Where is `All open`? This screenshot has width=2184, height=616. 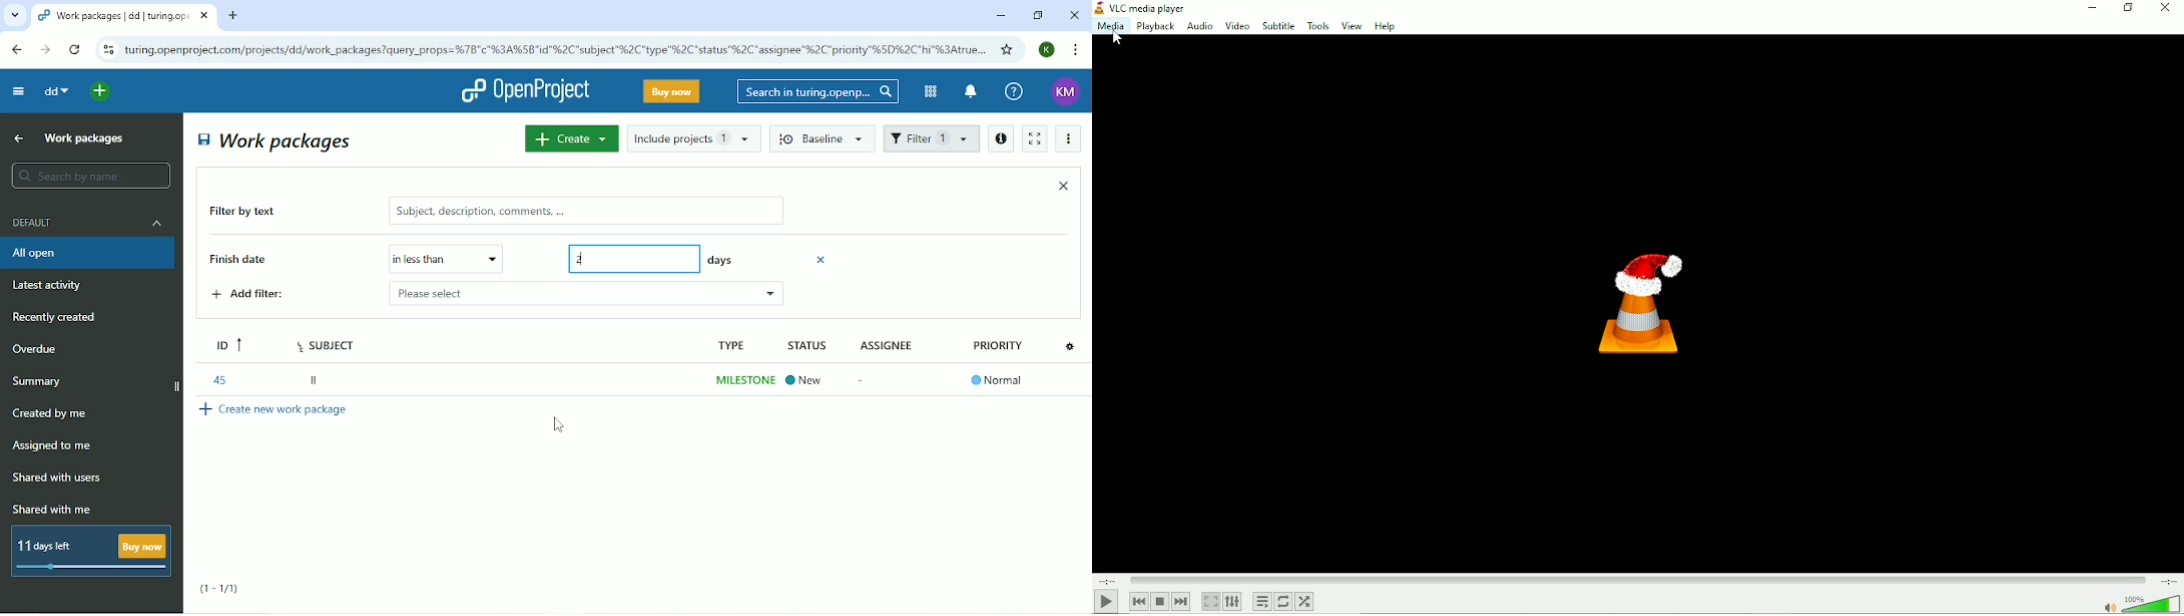 All open is located at coordinates (90, 253).